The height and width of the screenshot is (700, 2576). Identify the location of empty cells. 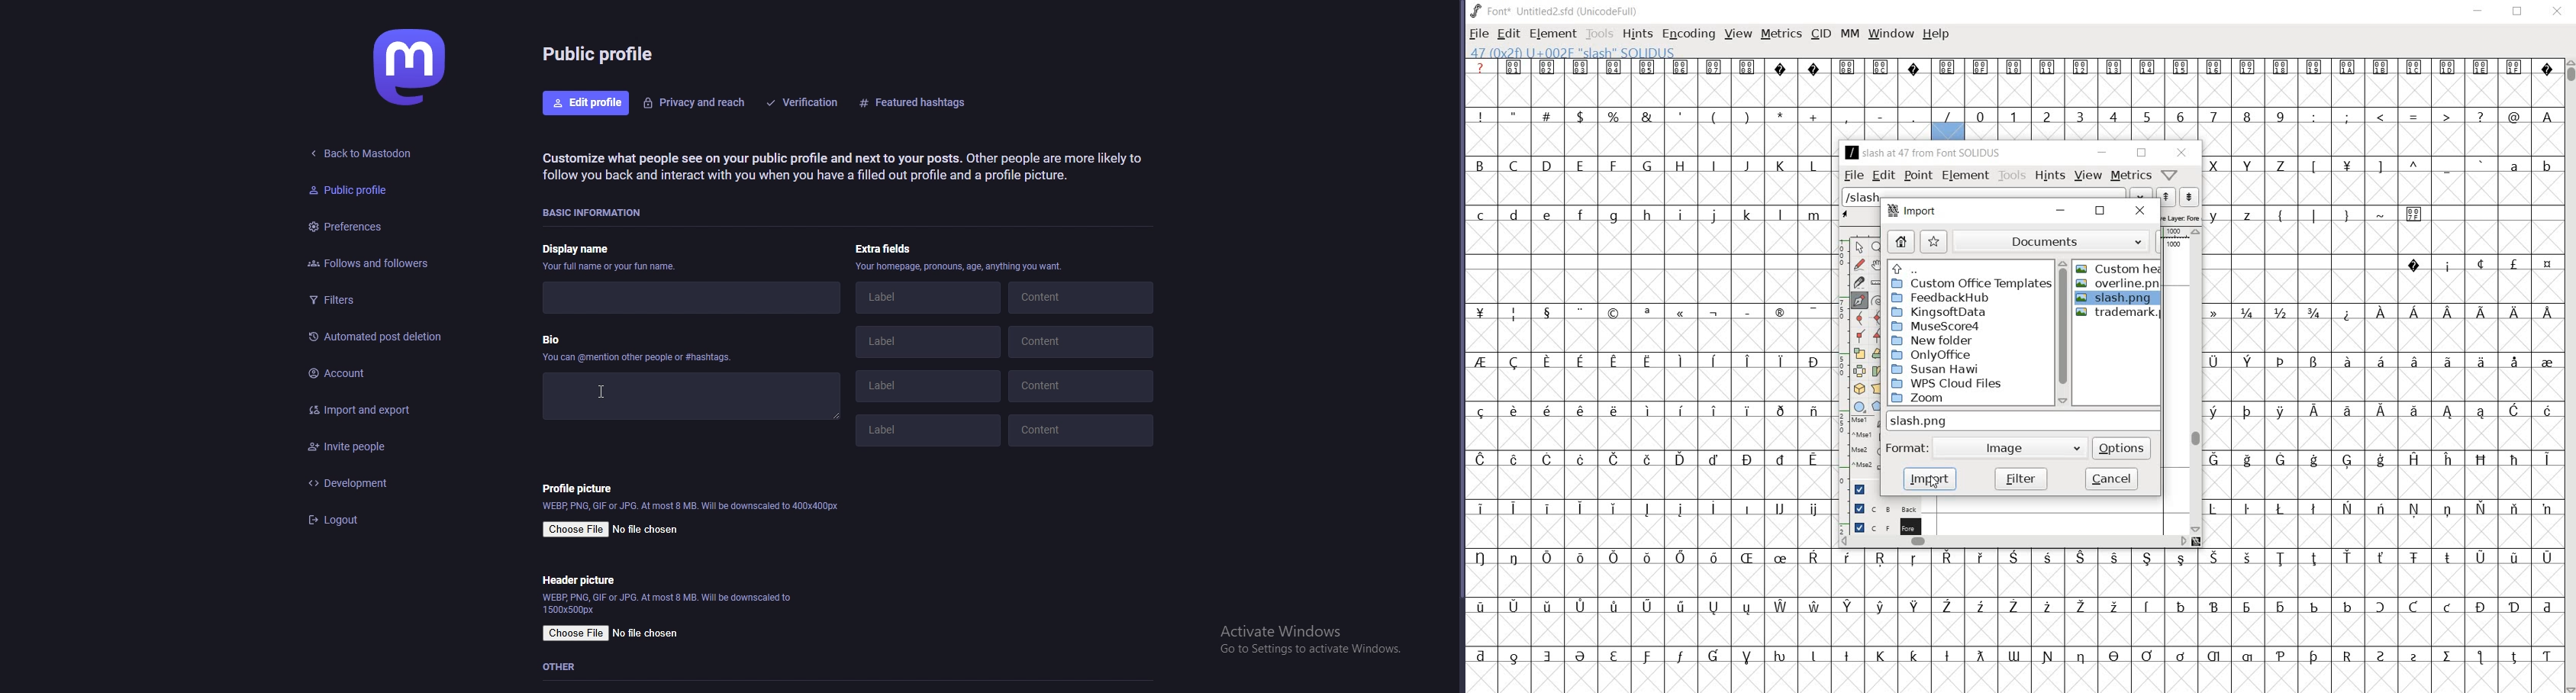
(1649, 238).